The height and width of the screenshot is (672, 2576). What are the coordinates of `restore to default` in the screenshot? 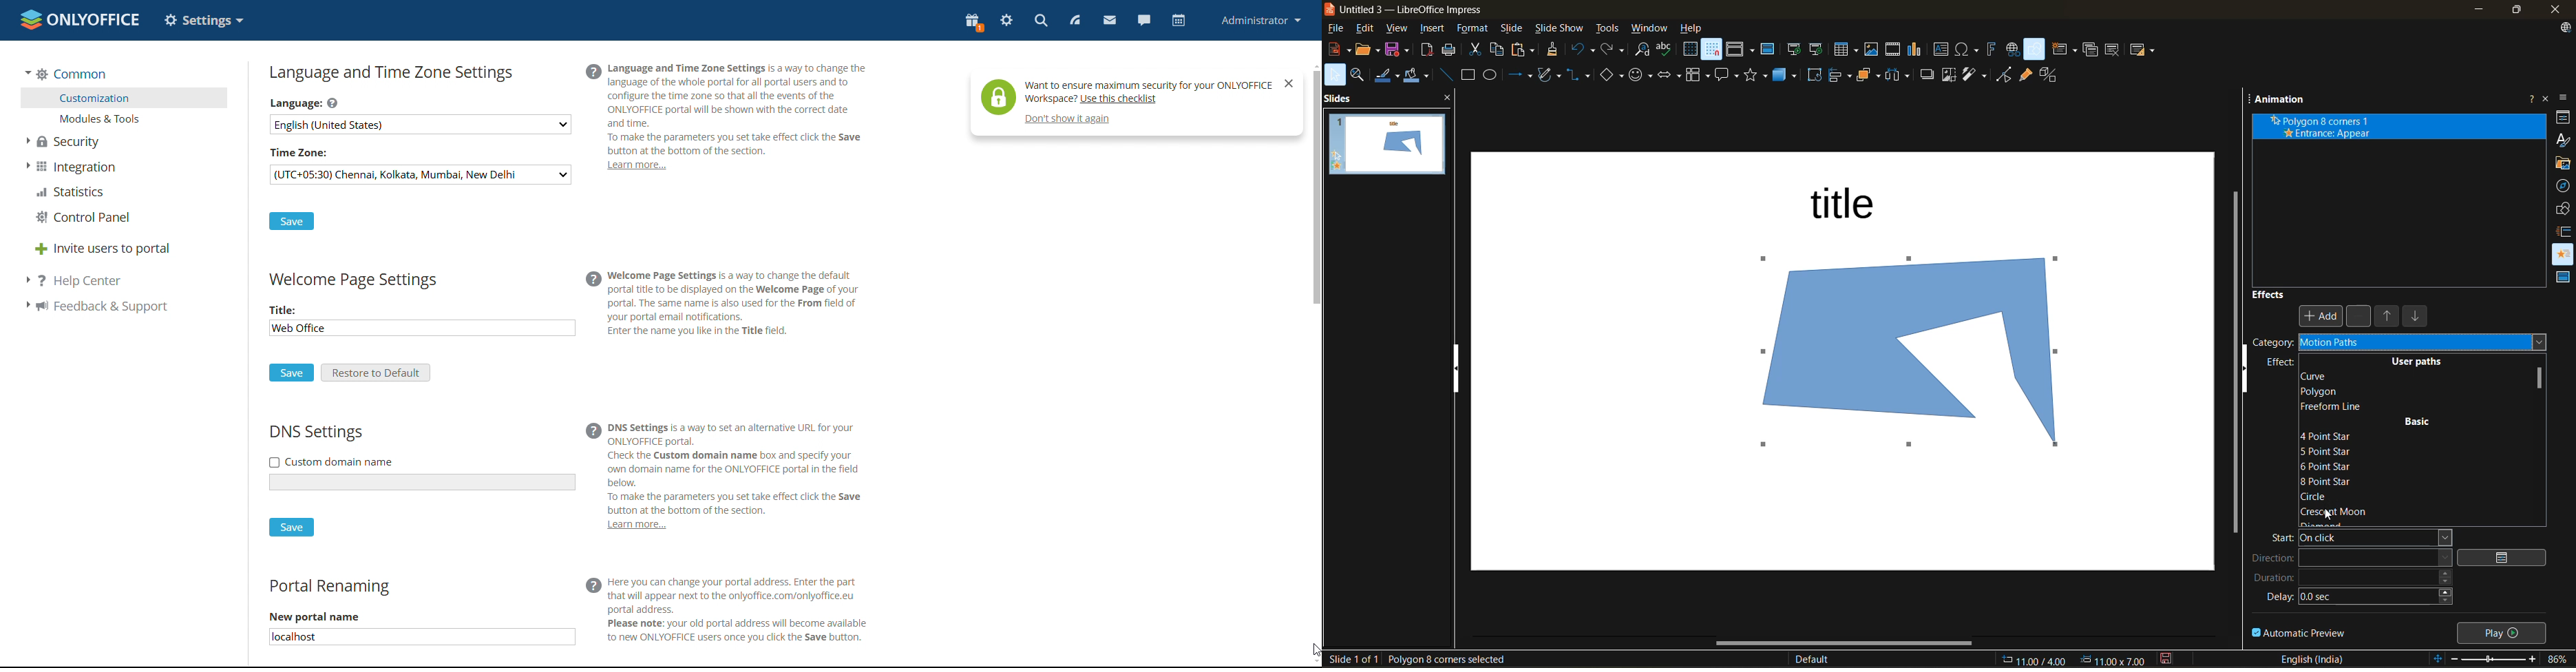 It's located at (376, 373).